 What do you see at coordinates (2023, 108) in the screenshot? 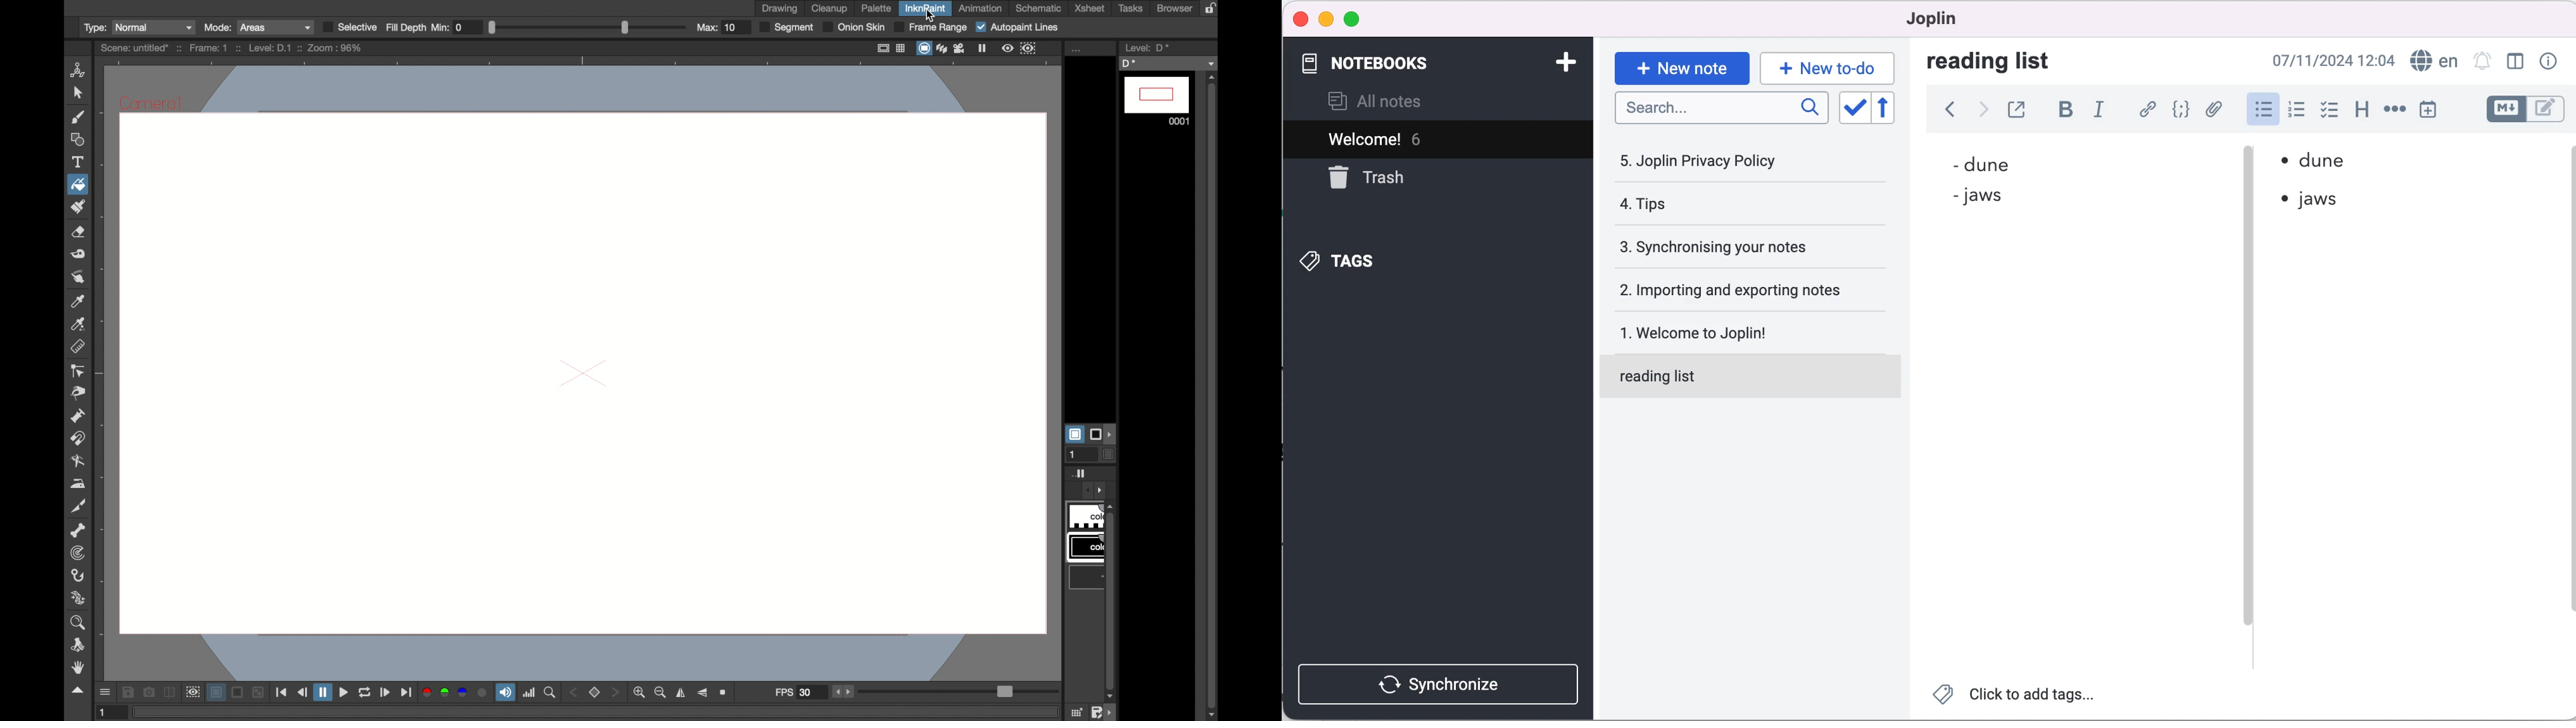
I see `toggle external editing` at bounding box center [2023, 108].